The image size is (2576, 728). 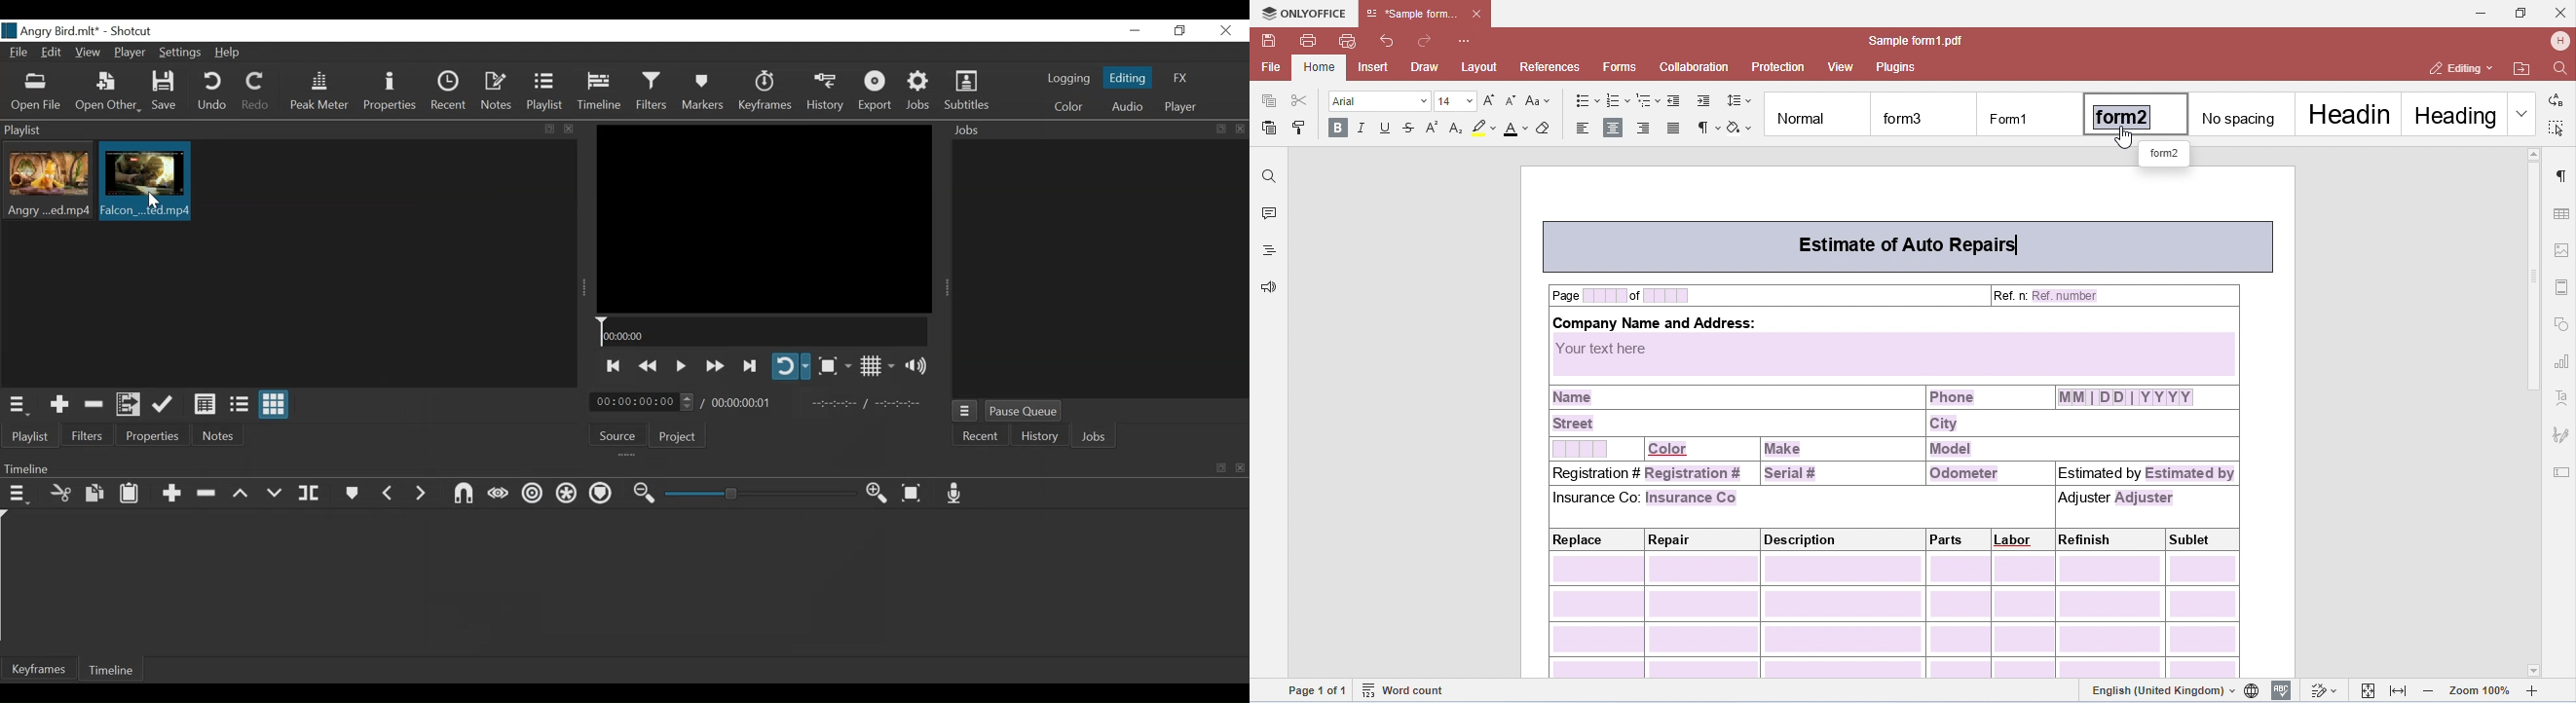 I want to click on Lift, so click(x=243, y=494).